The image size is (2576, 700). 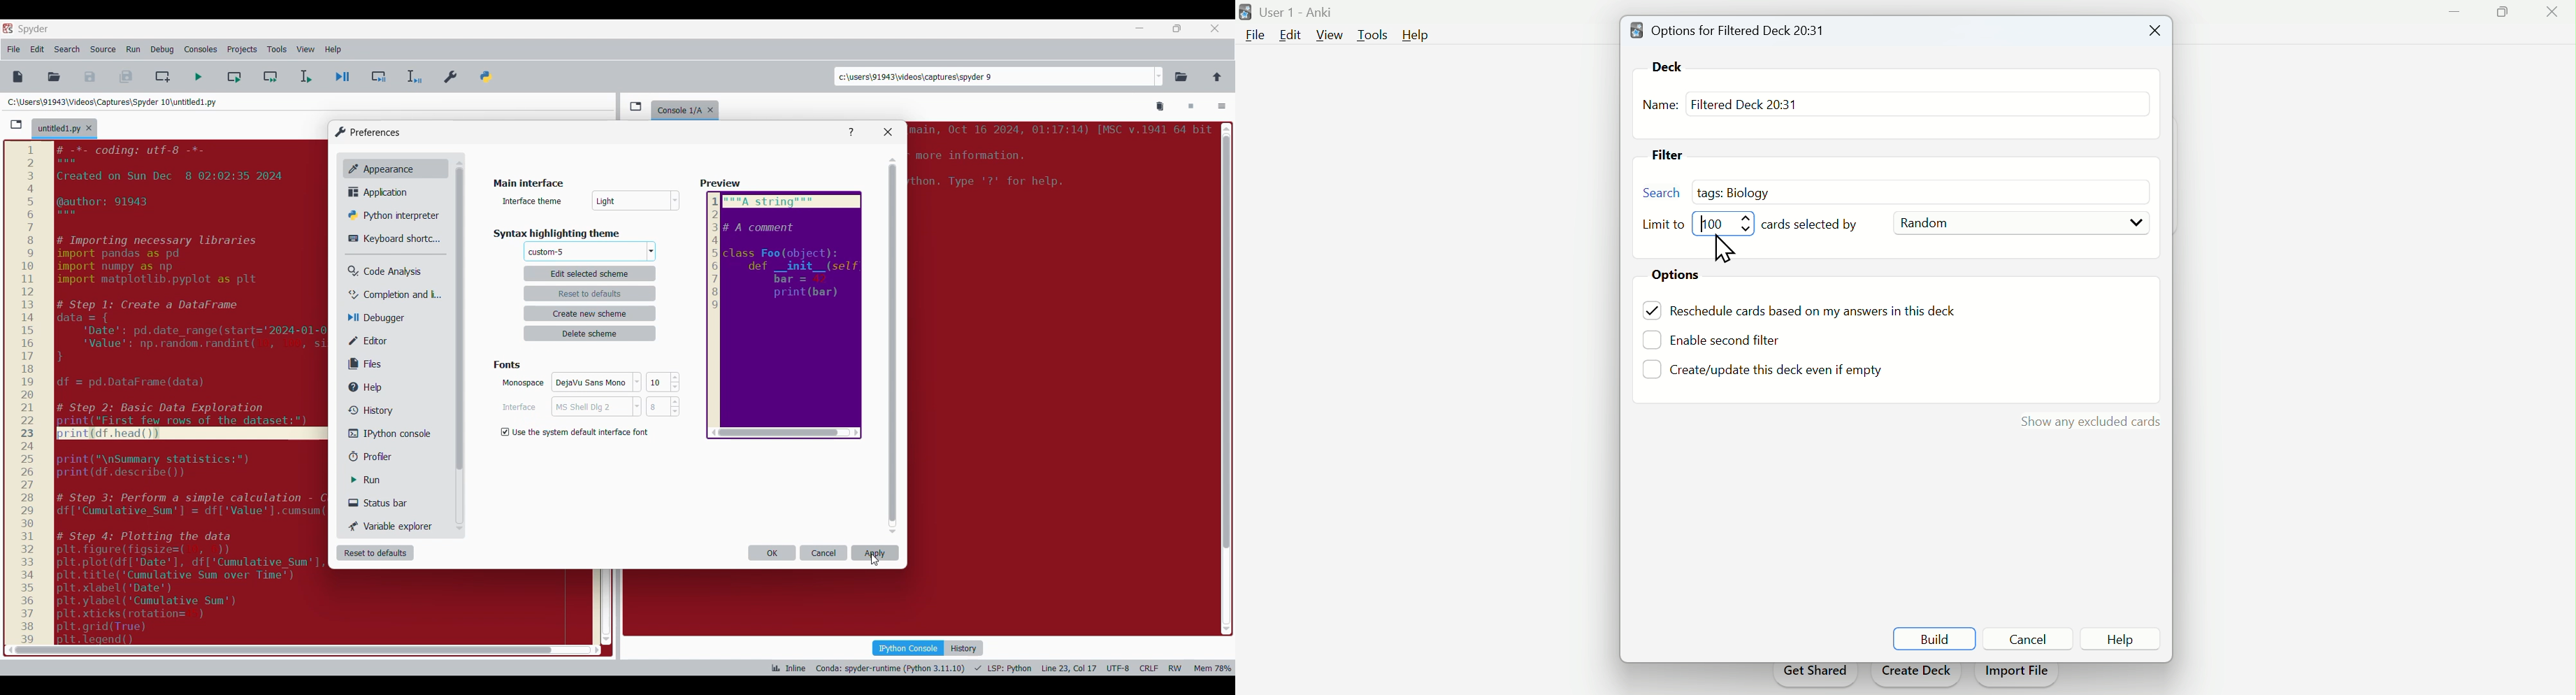 What do you see at coordinates (1191, 107) in the screenshot?
I see `Interrupt kernel` at bounding box center [1191, 107].